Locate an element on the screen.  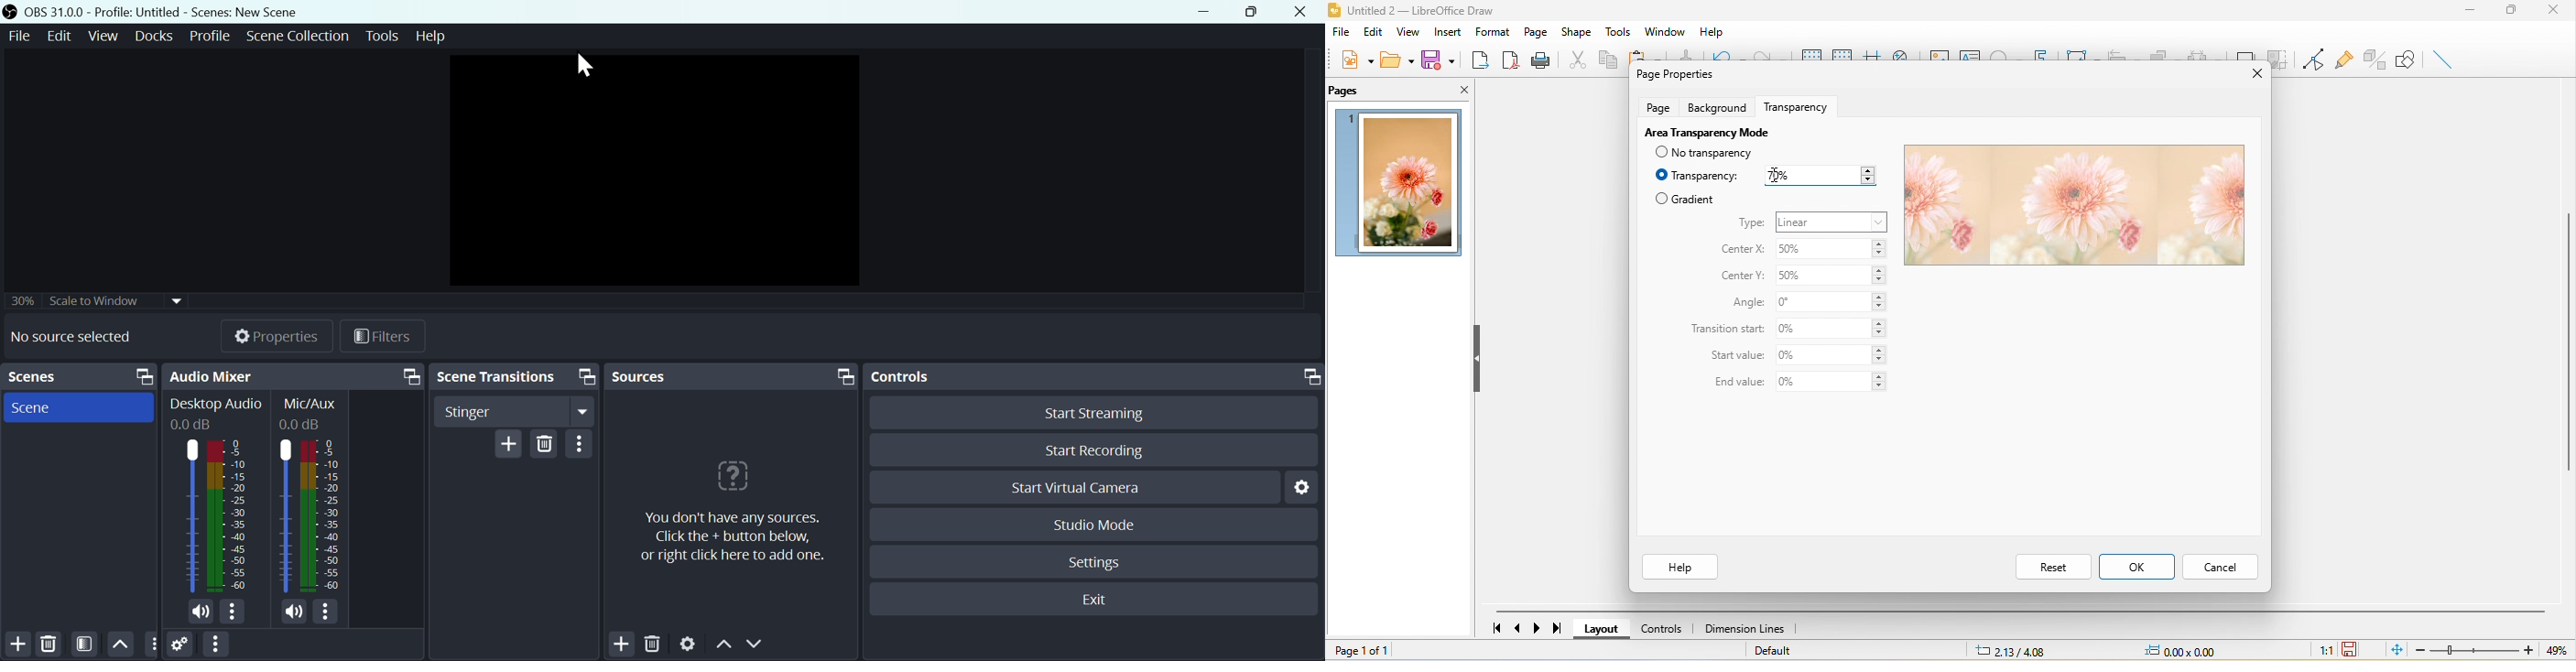
close is located at coordinates (2558, 13).